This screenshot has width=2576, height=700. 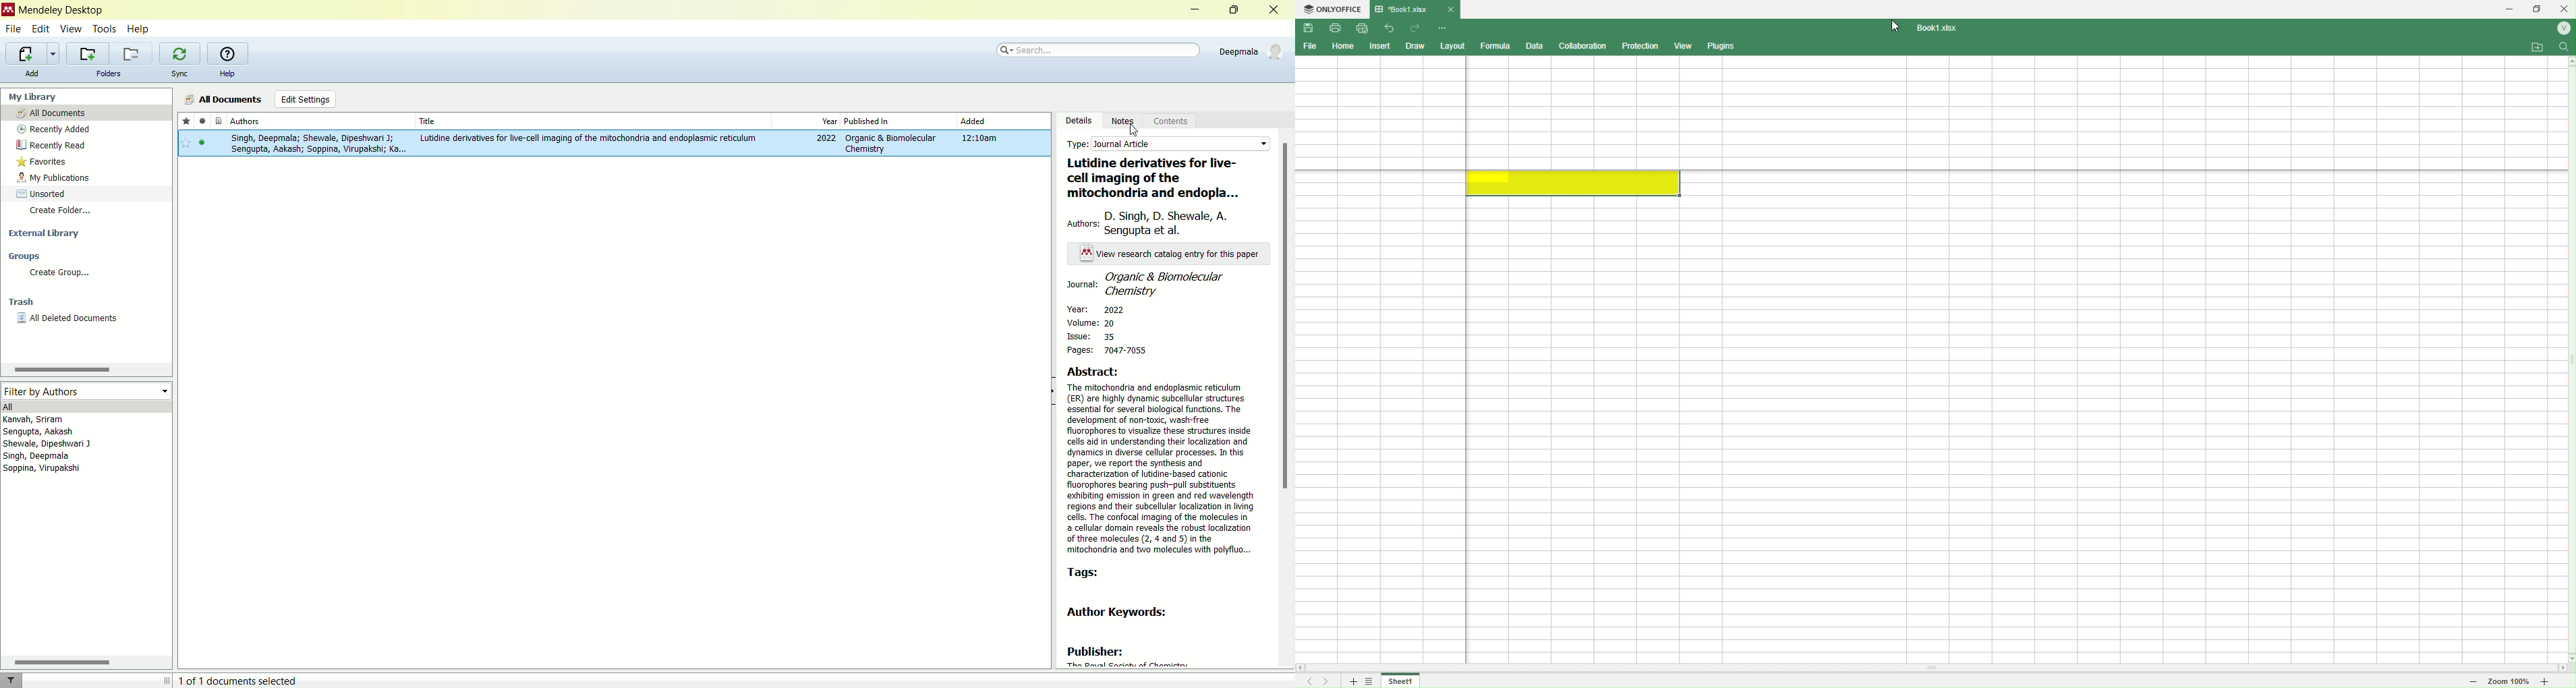 I want to click on help, so click(x=227, y=74).